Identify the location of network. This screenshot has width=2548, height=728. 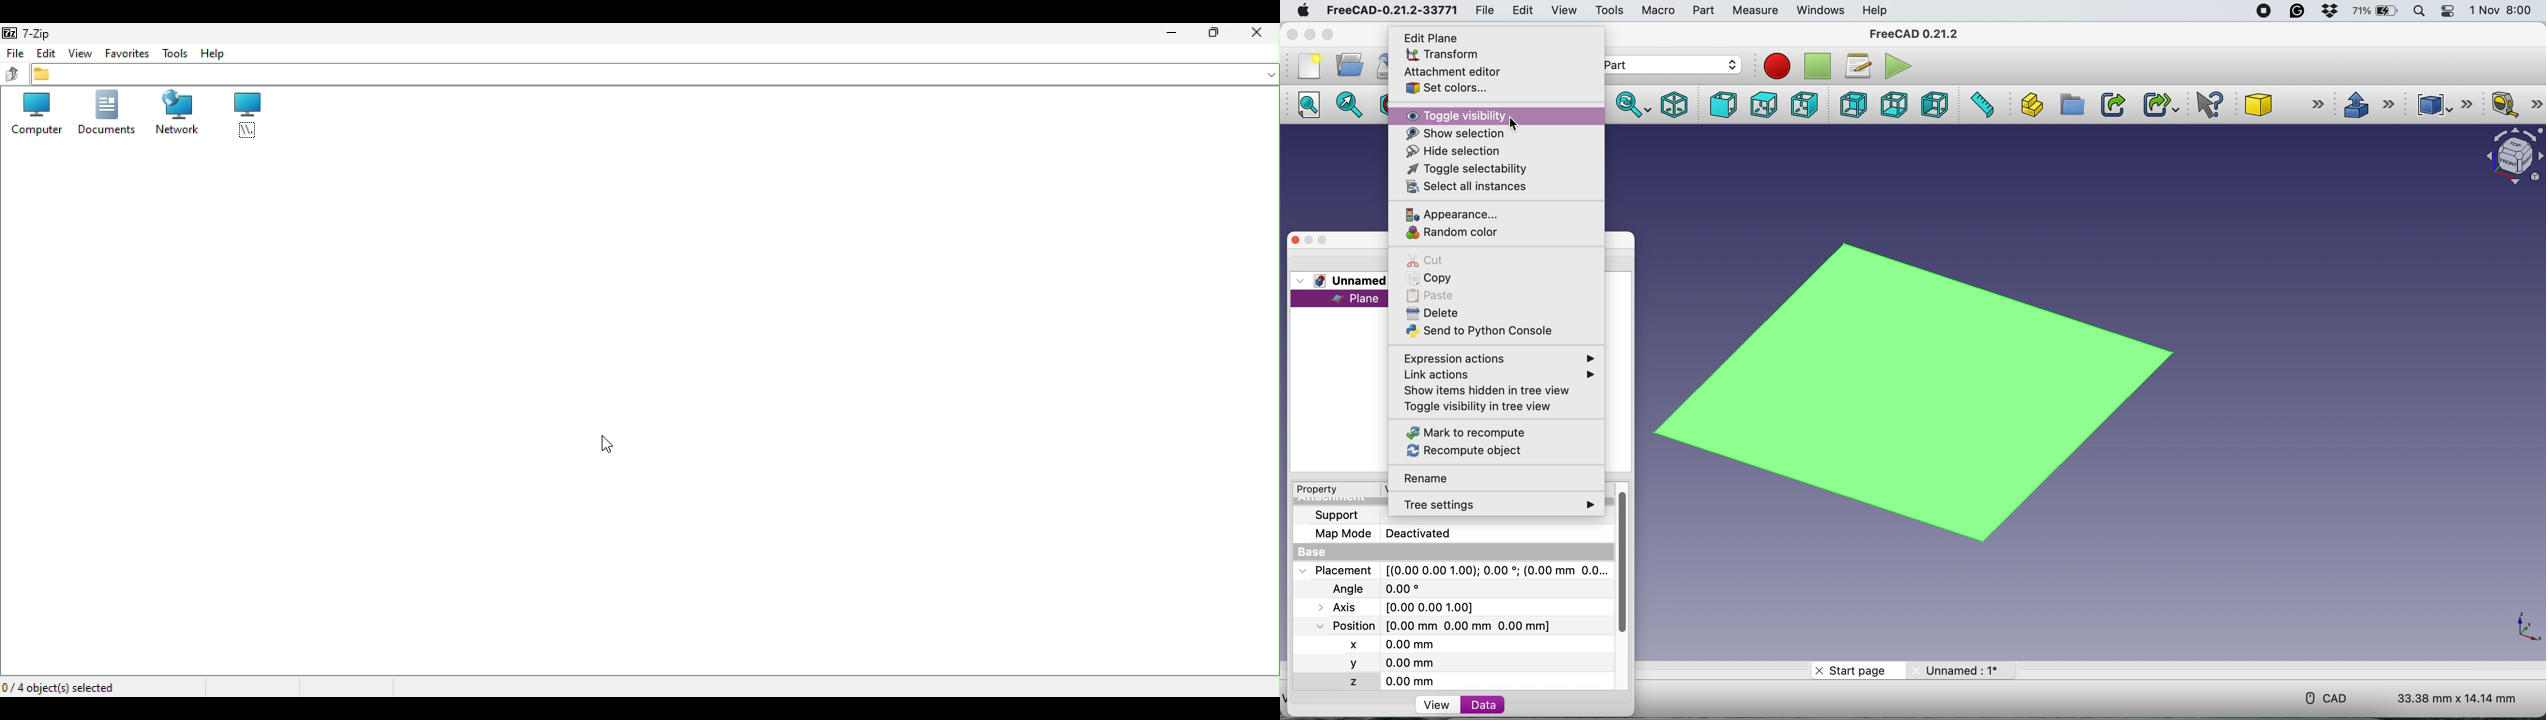
(176, 116).